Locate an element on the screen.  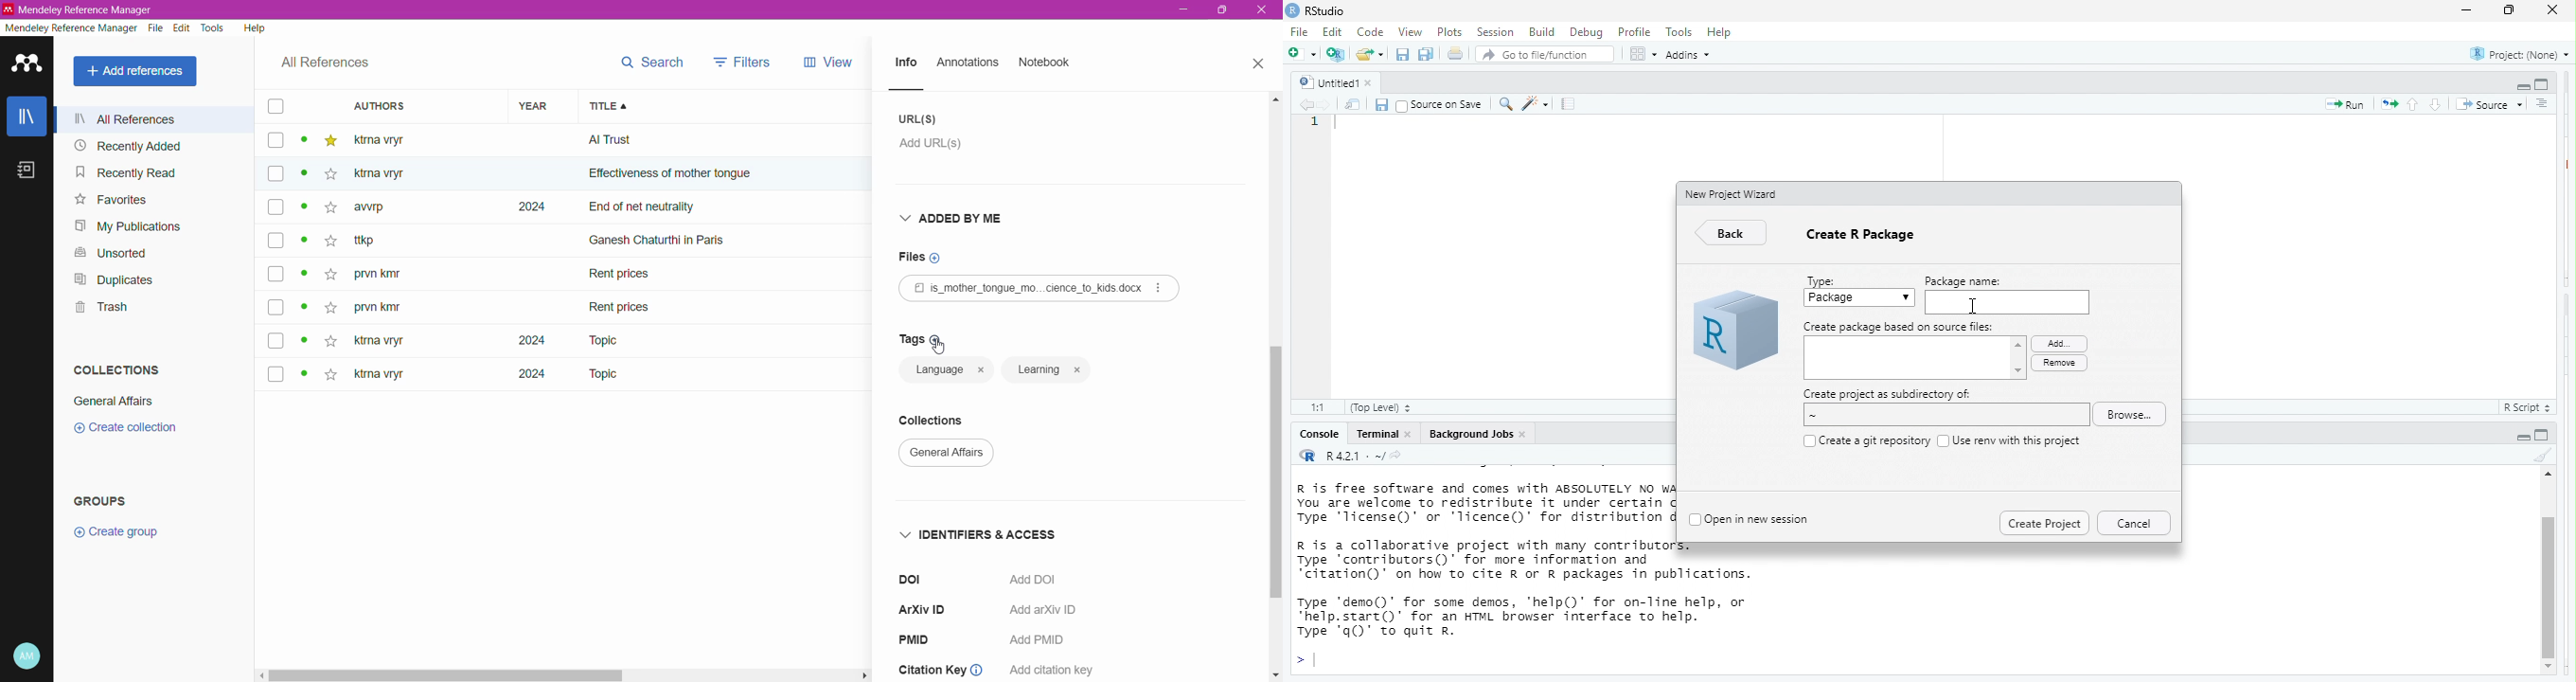
minimize is located at coordinates (1186, 11).